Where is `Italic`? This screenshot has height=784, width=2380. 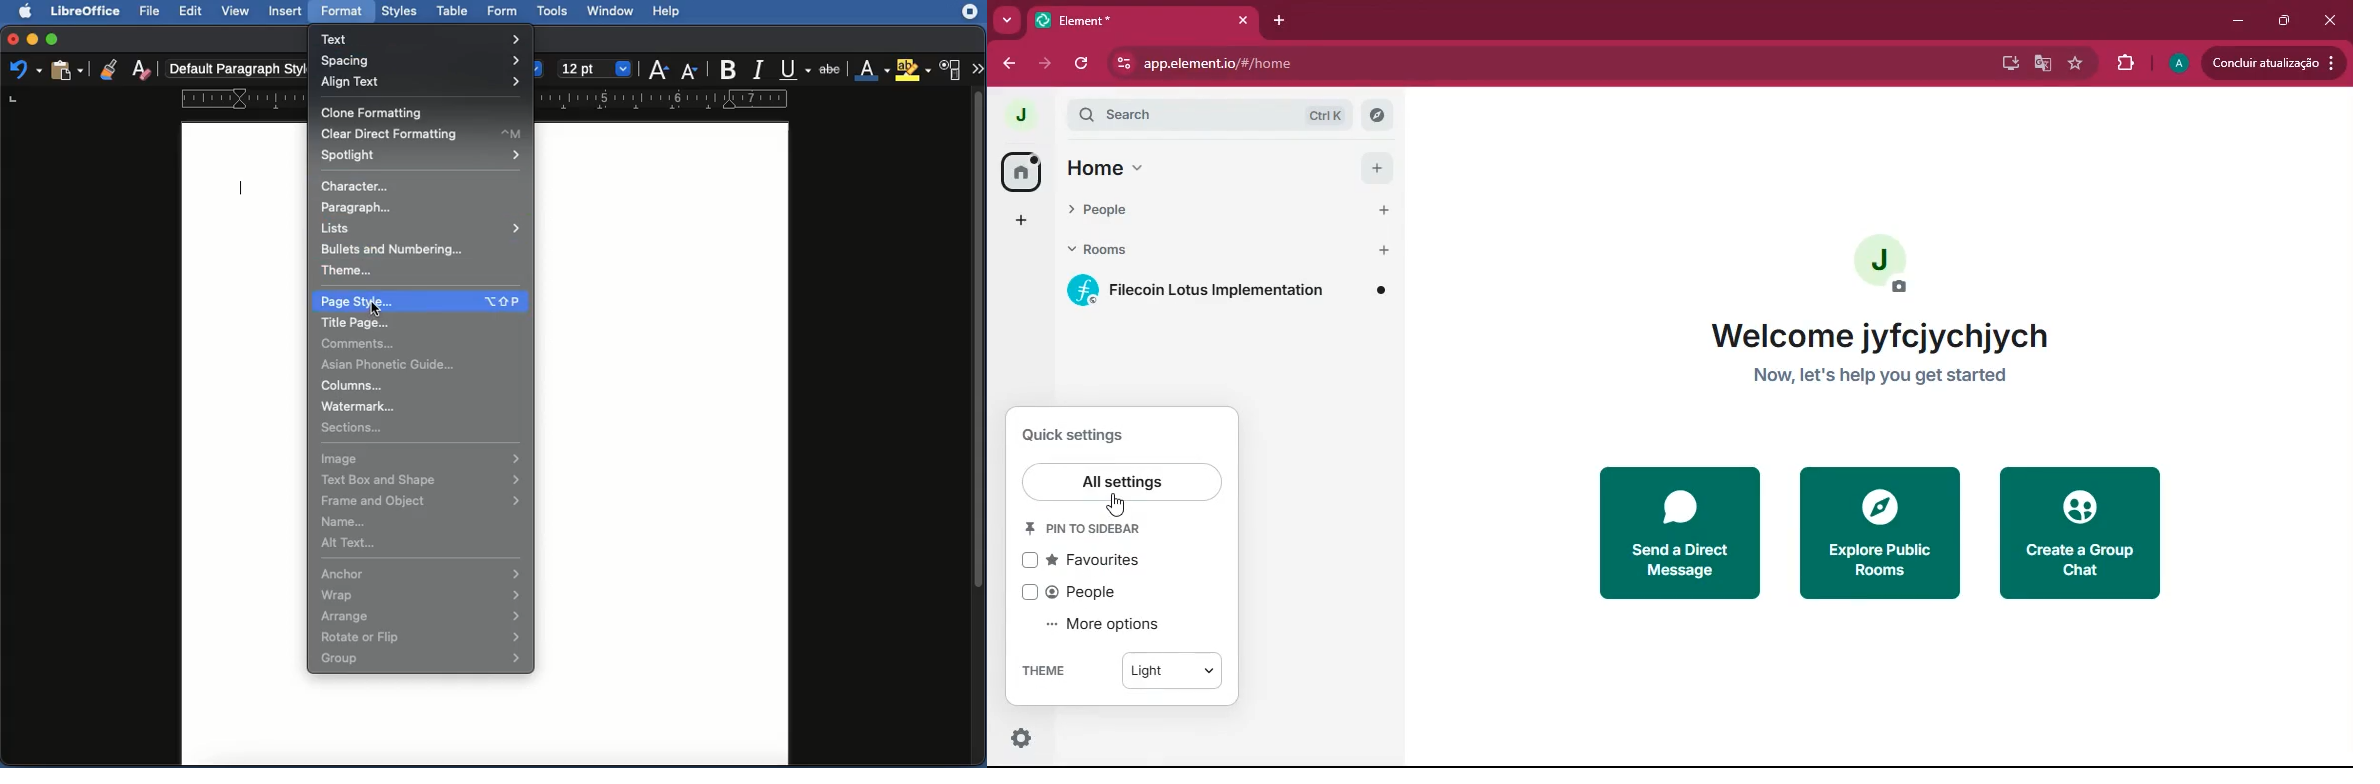
Italic is located at coordinates (758, 71).